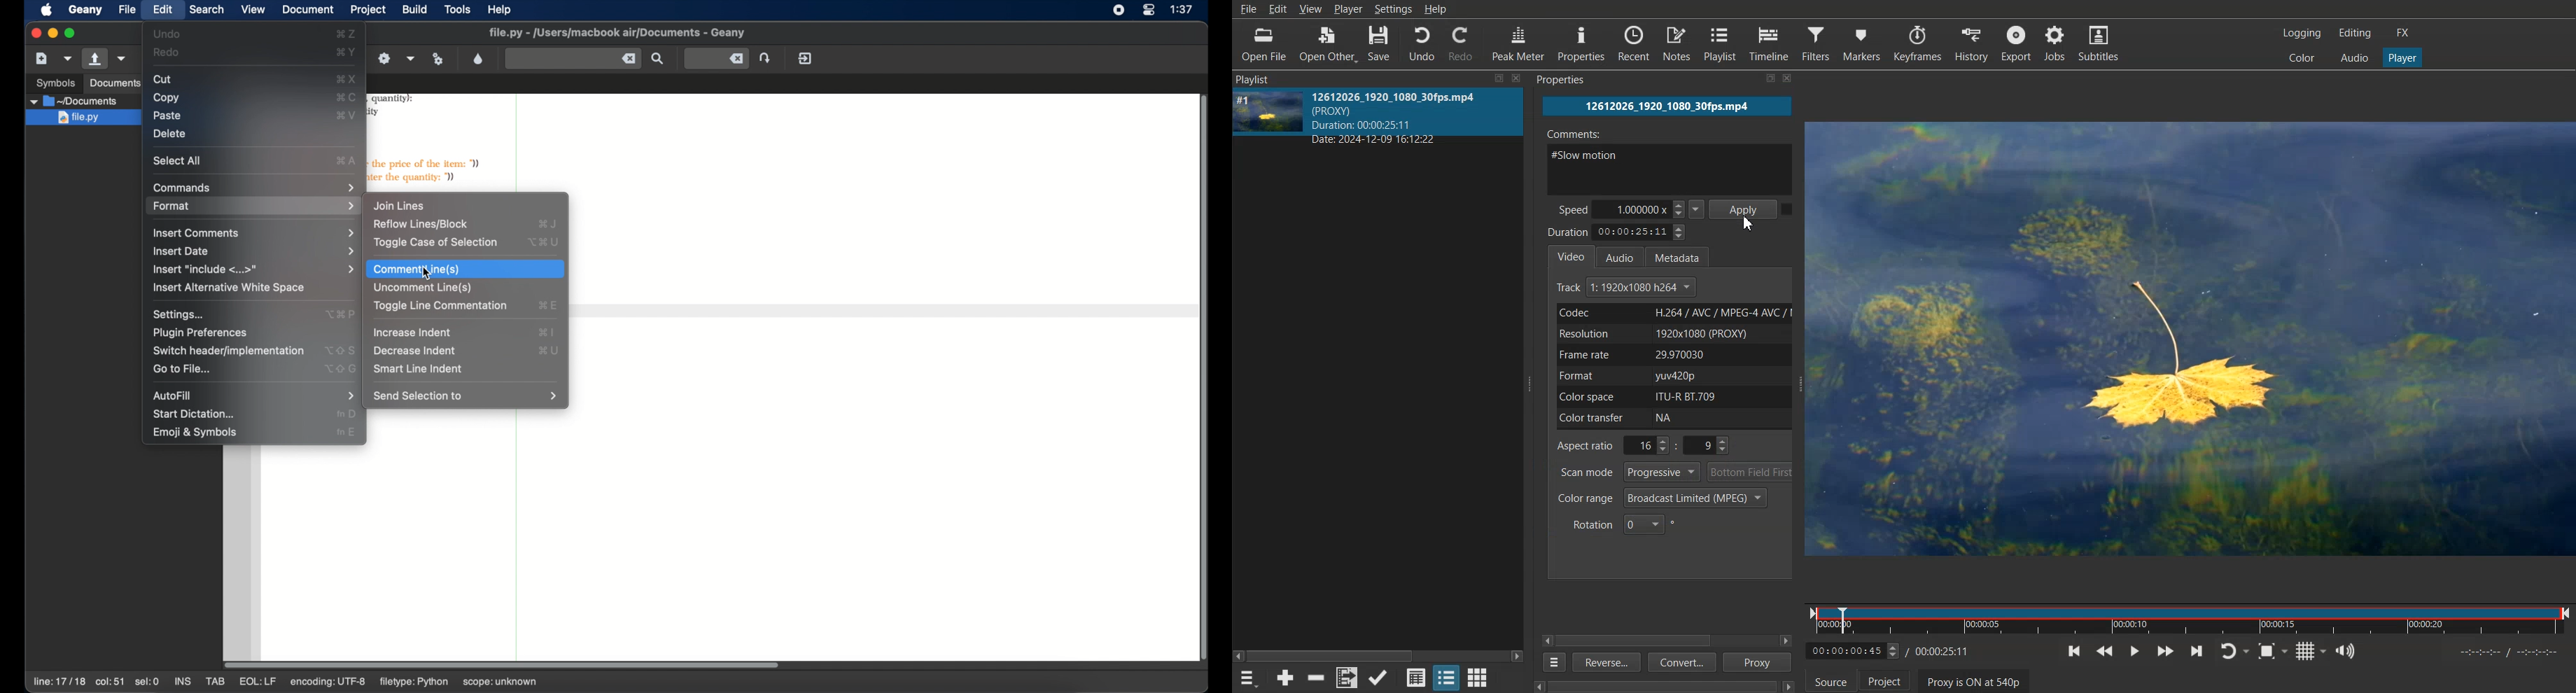 The image size is (2576, 700). What do you see at coordinates (1264, 43) in the screenshot?
I see `Open File` at bounding box center [1264, 43].